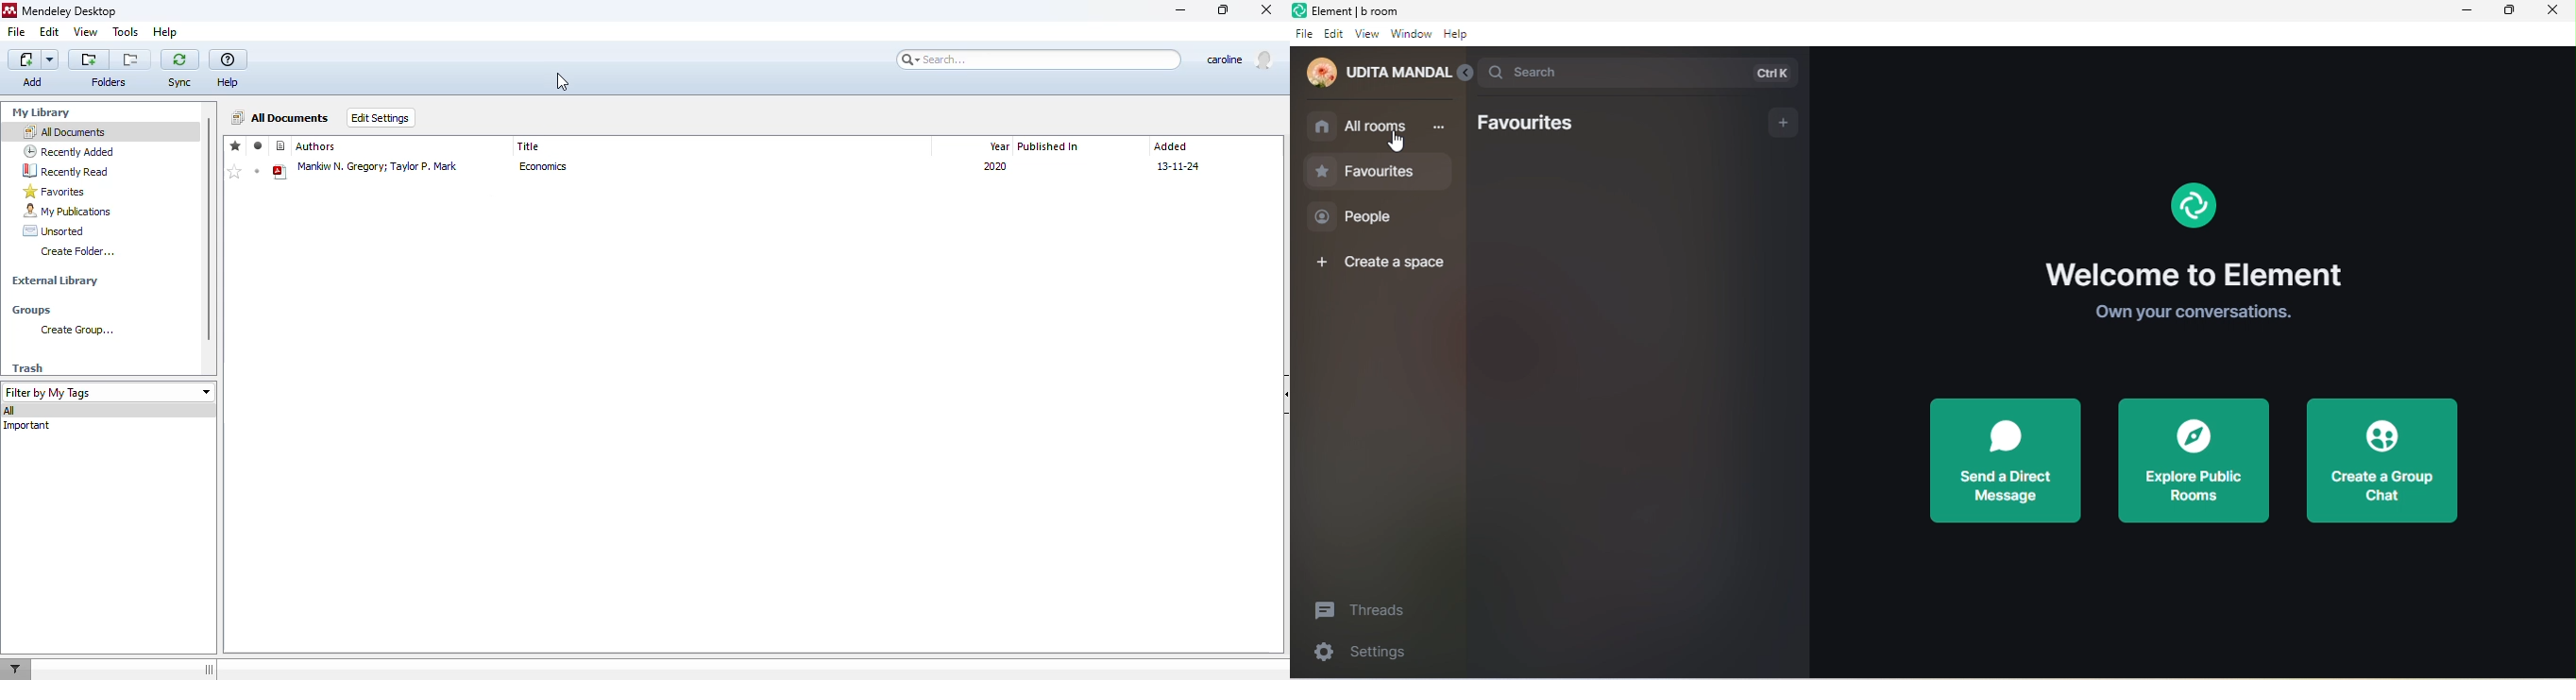 Image resolution: width=2576 pixels, height=700 pixels. I want to click on people, so click(1363, 218).